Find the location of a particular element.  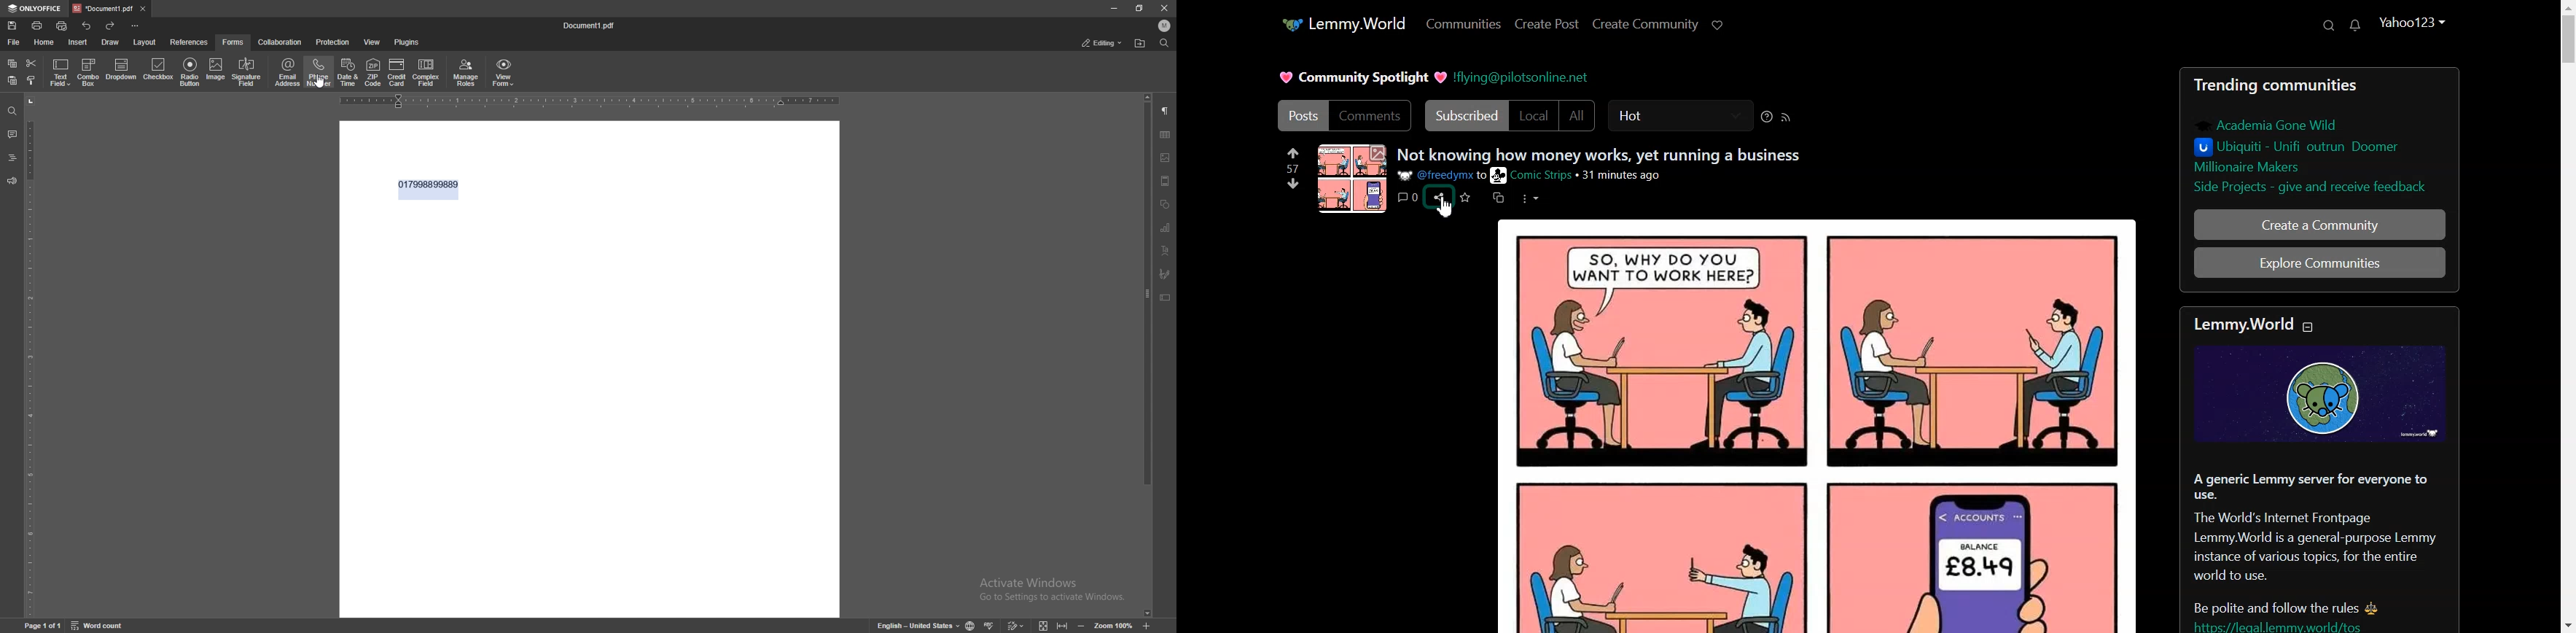

status is located at coordinates (1103, 43).